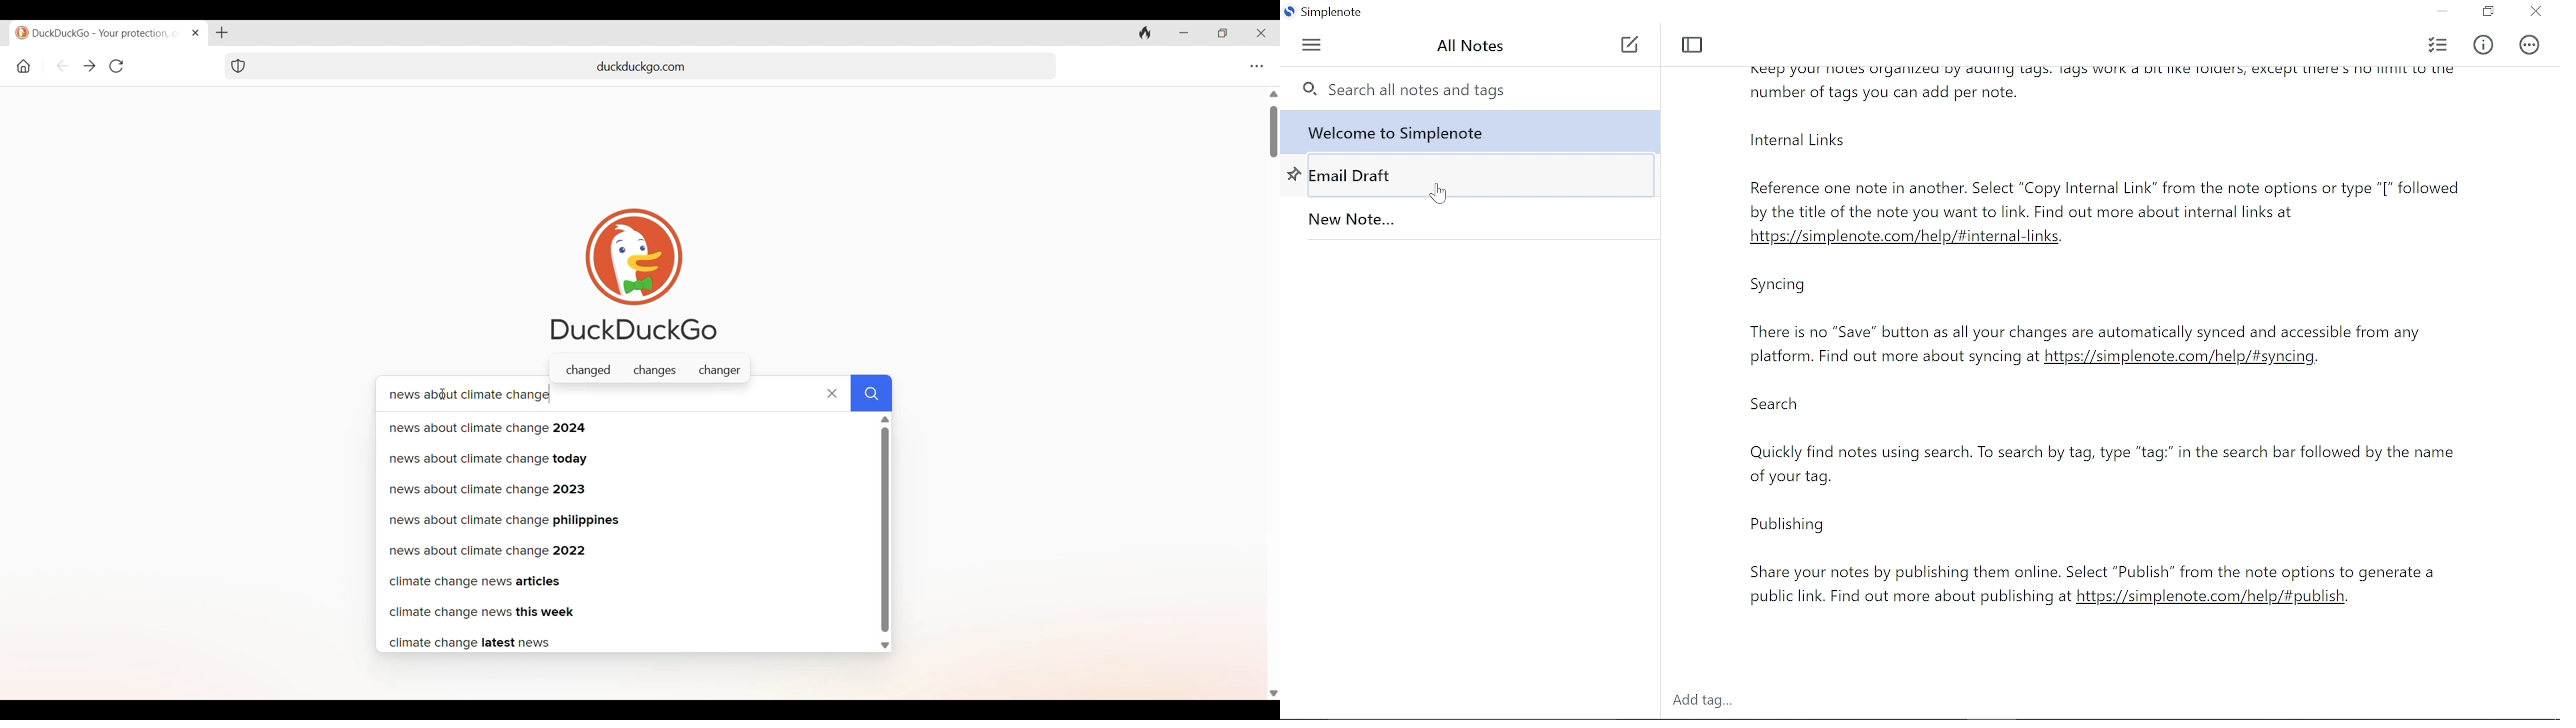 The image size is (2576, 728). I want to click on checklist, so click(2437, 45).